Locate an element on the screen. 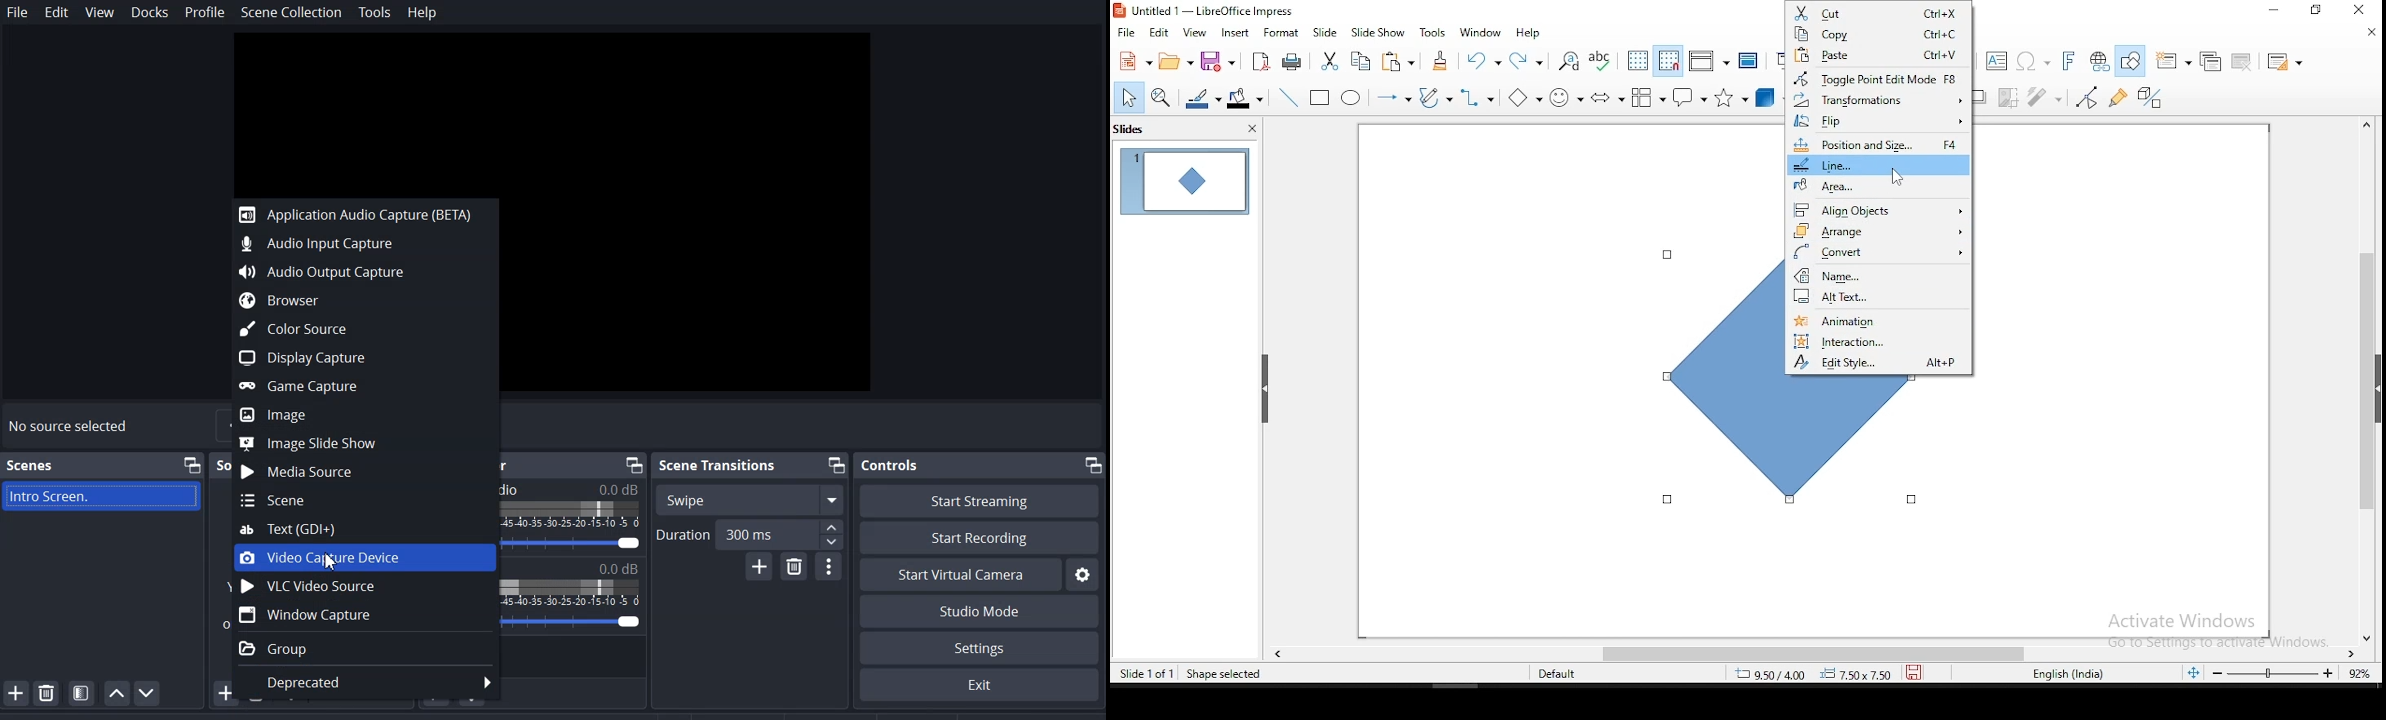 The height and width of the screenshot is (728, 2408). paste is located at coordinates (1879, 55).